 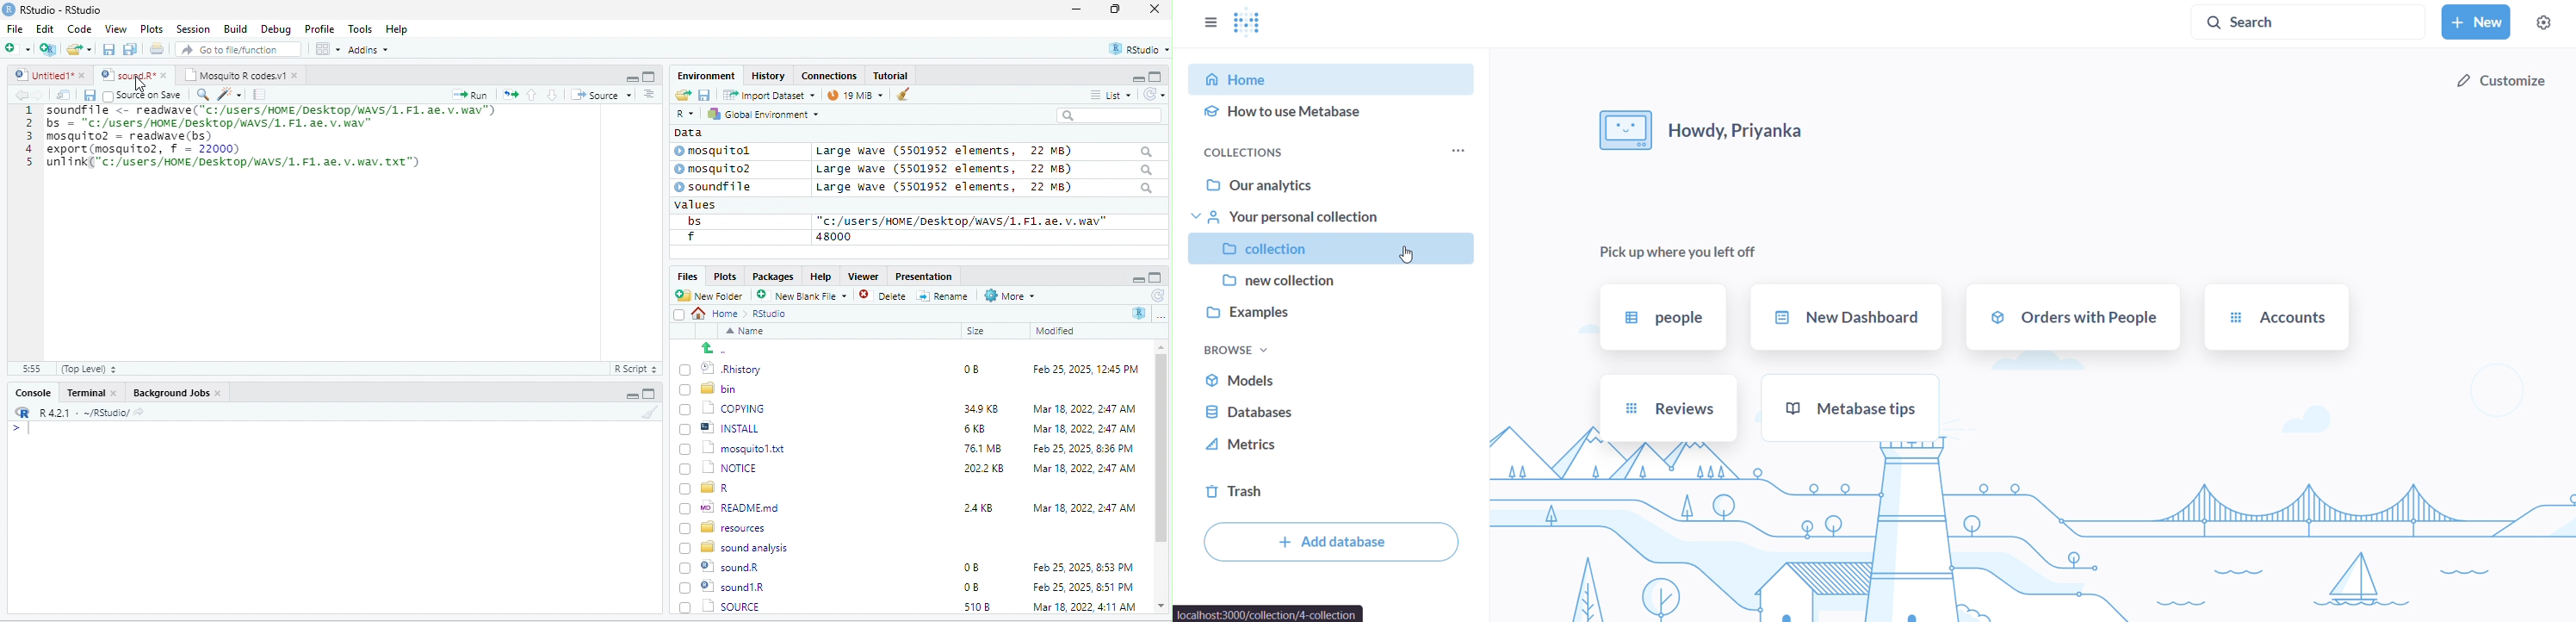 I want to click on Code, so click(x=80, y=28).